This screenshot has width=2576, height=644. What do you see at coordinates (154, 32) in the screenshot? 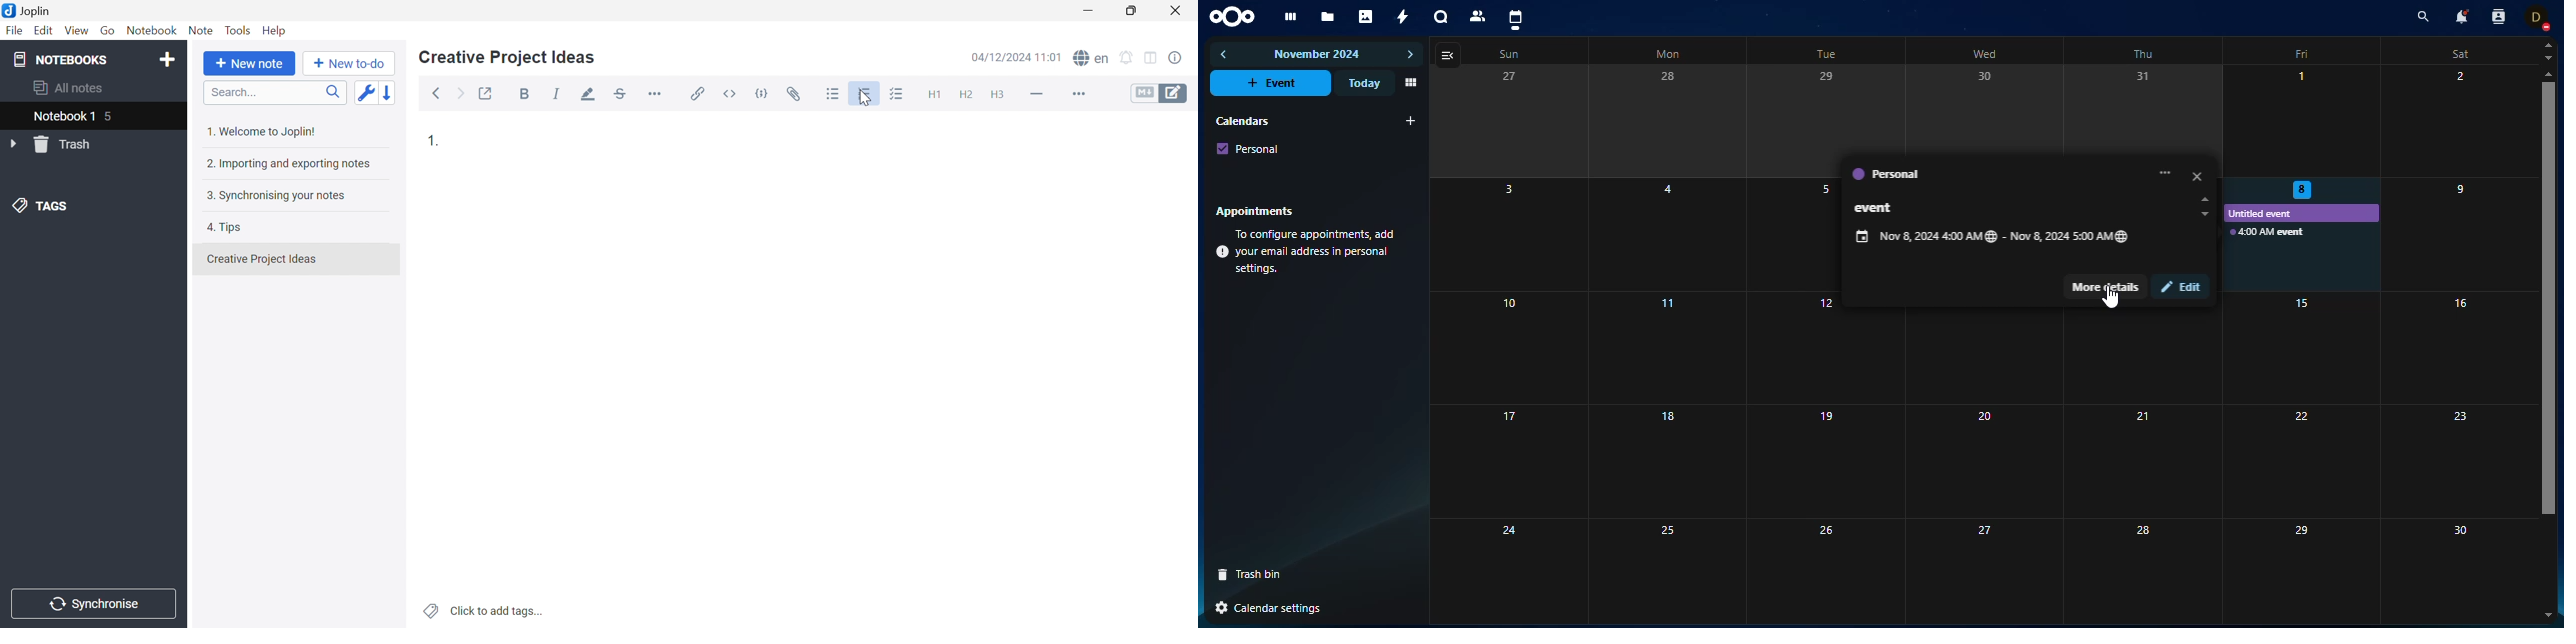
I see `Notebook` at bounding box center [154, 32].